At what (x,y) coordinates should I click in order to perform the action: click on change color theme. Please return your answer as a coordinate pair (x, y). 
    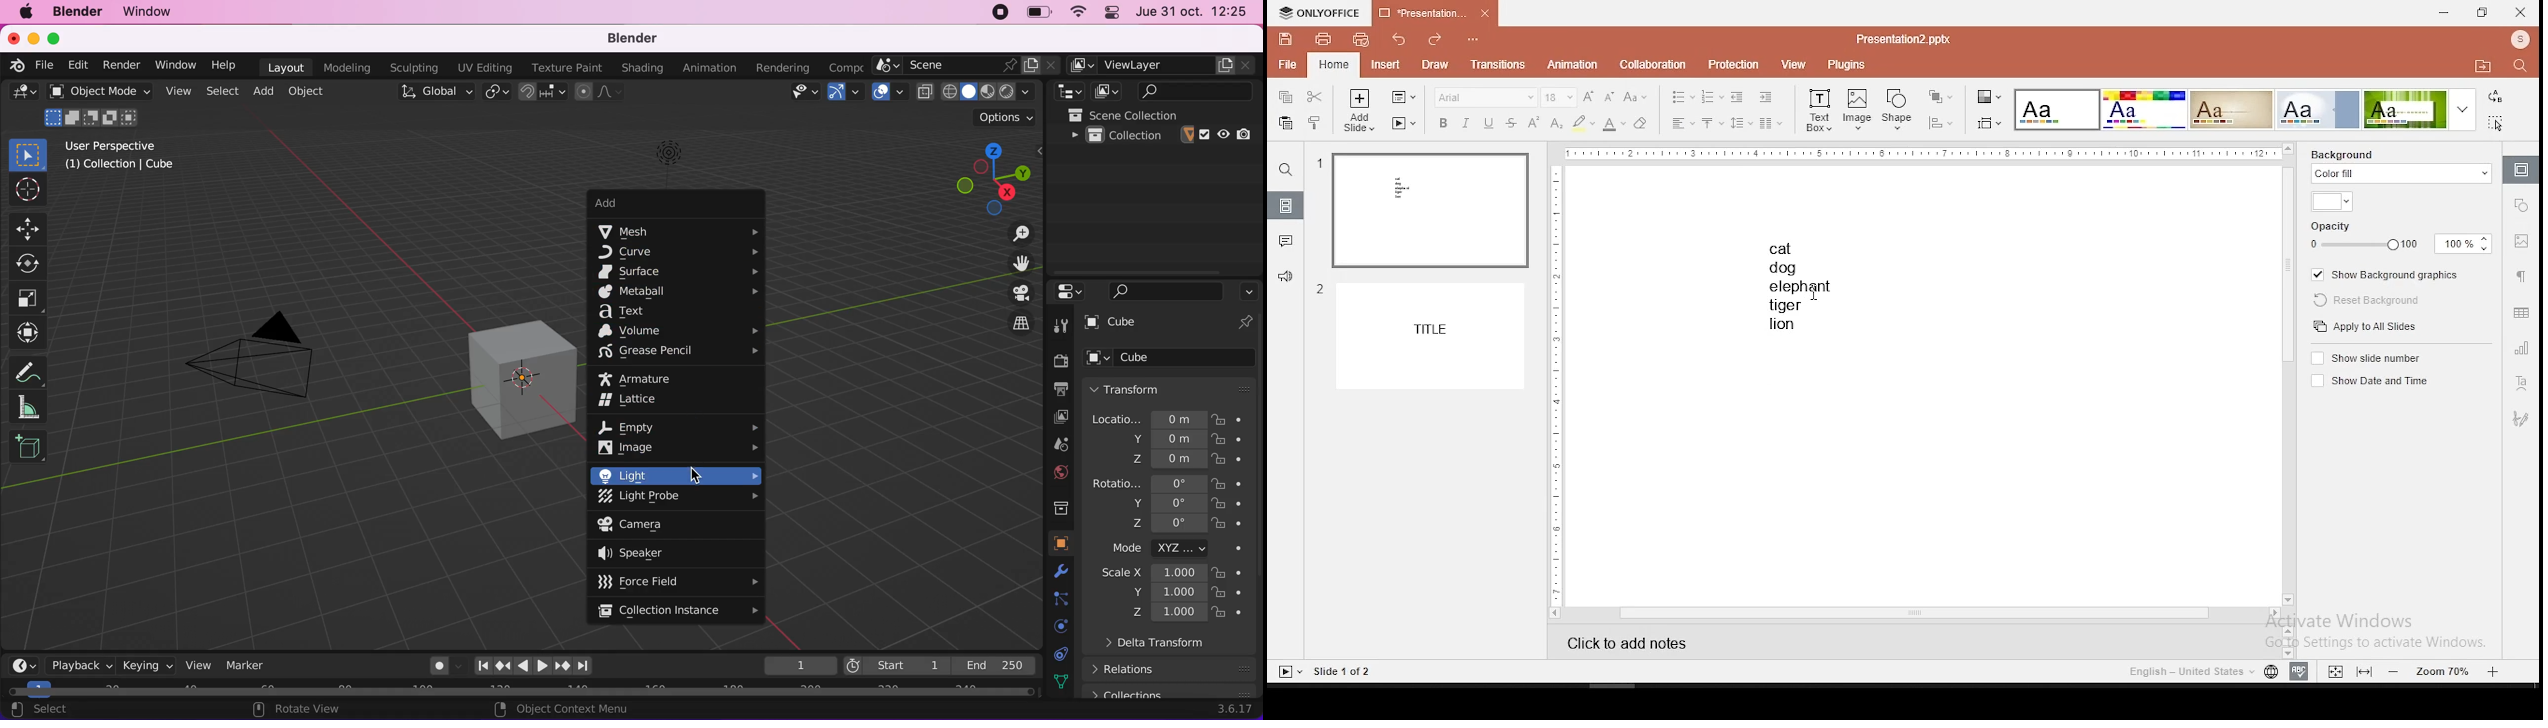
    Looking at the image, I should click on (1987, 96).